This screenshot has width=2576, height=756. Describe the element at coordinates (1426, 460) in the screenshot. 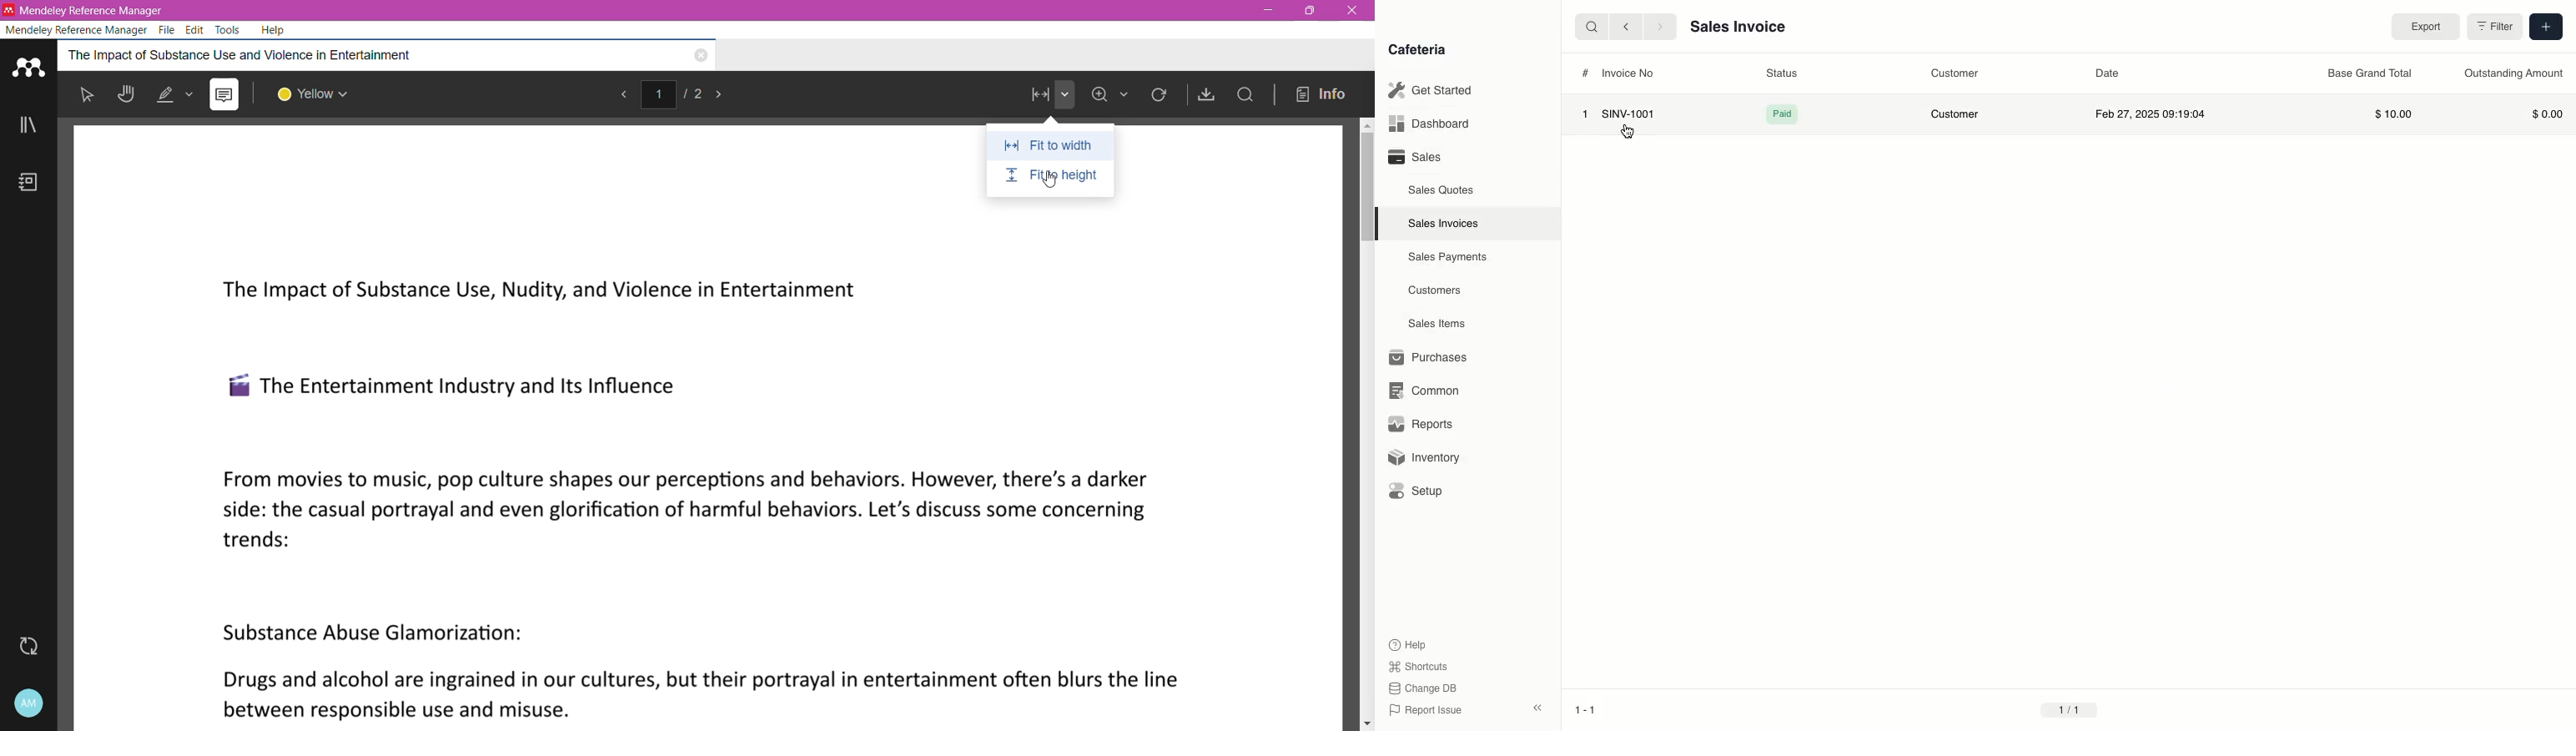

I see `Inventory` at that location.